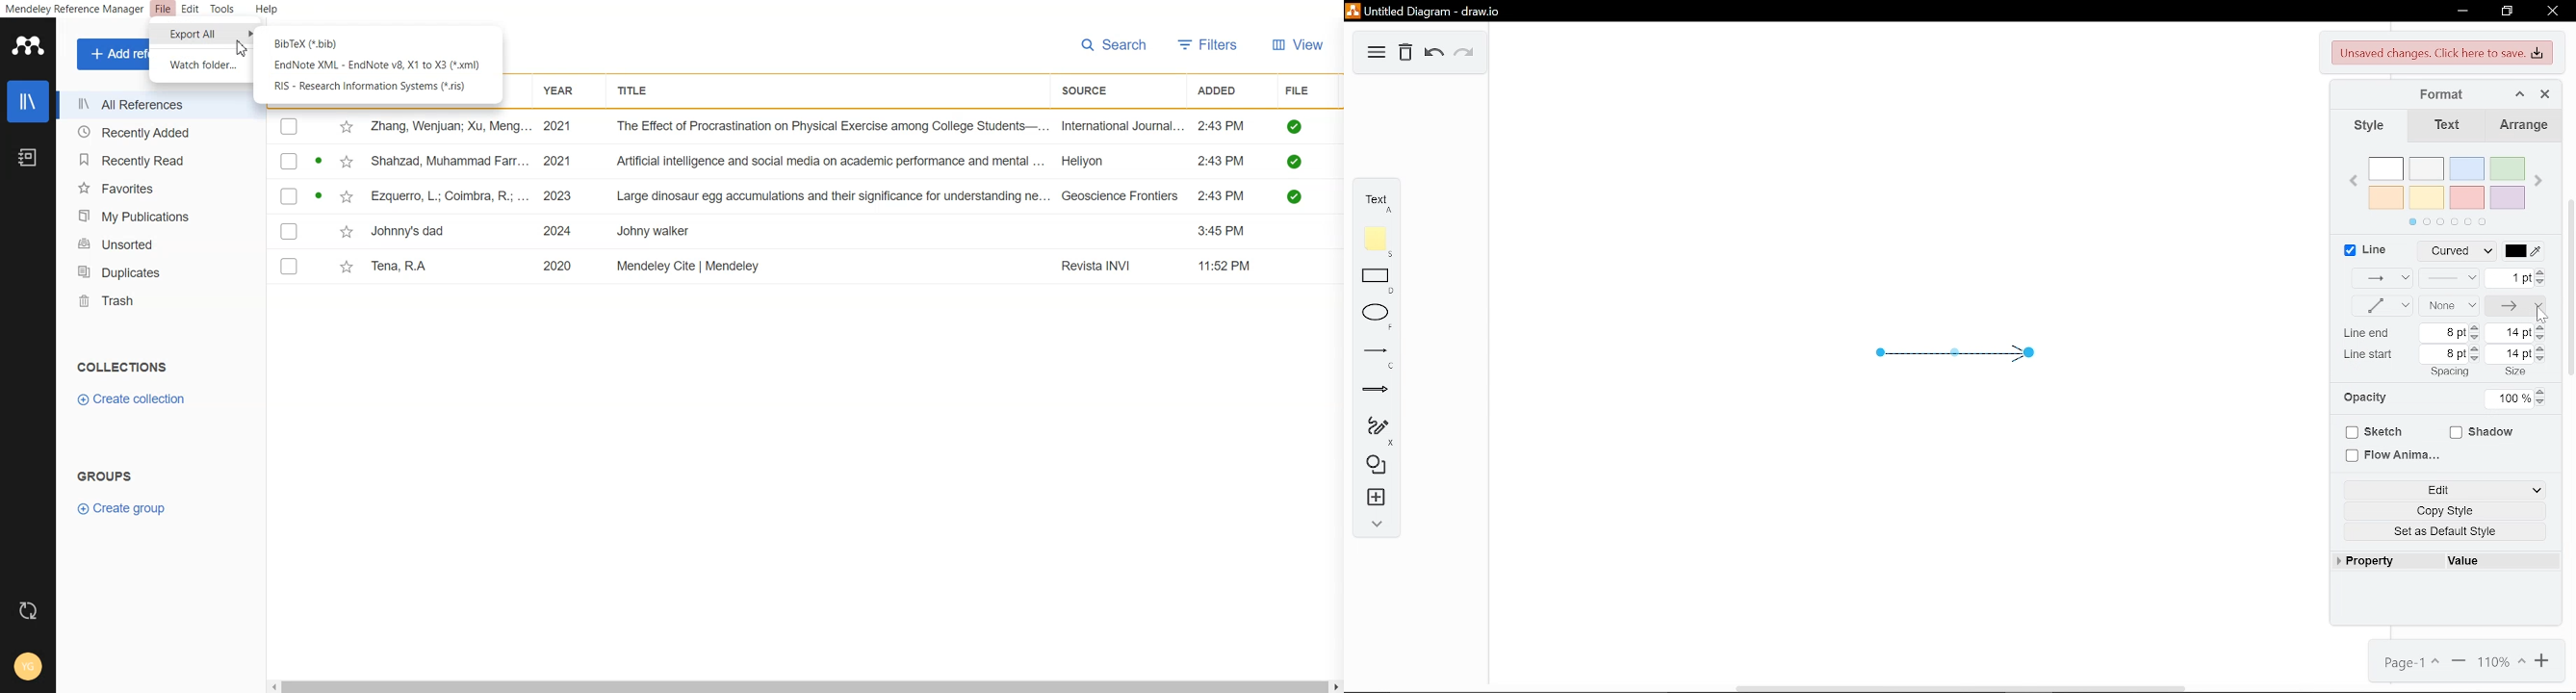 This screenshot has height=700, width=2576. What do you see at coordinates (154, 133) in the screenshot?
I see `Recently Added` at bounding box center [154, 133].